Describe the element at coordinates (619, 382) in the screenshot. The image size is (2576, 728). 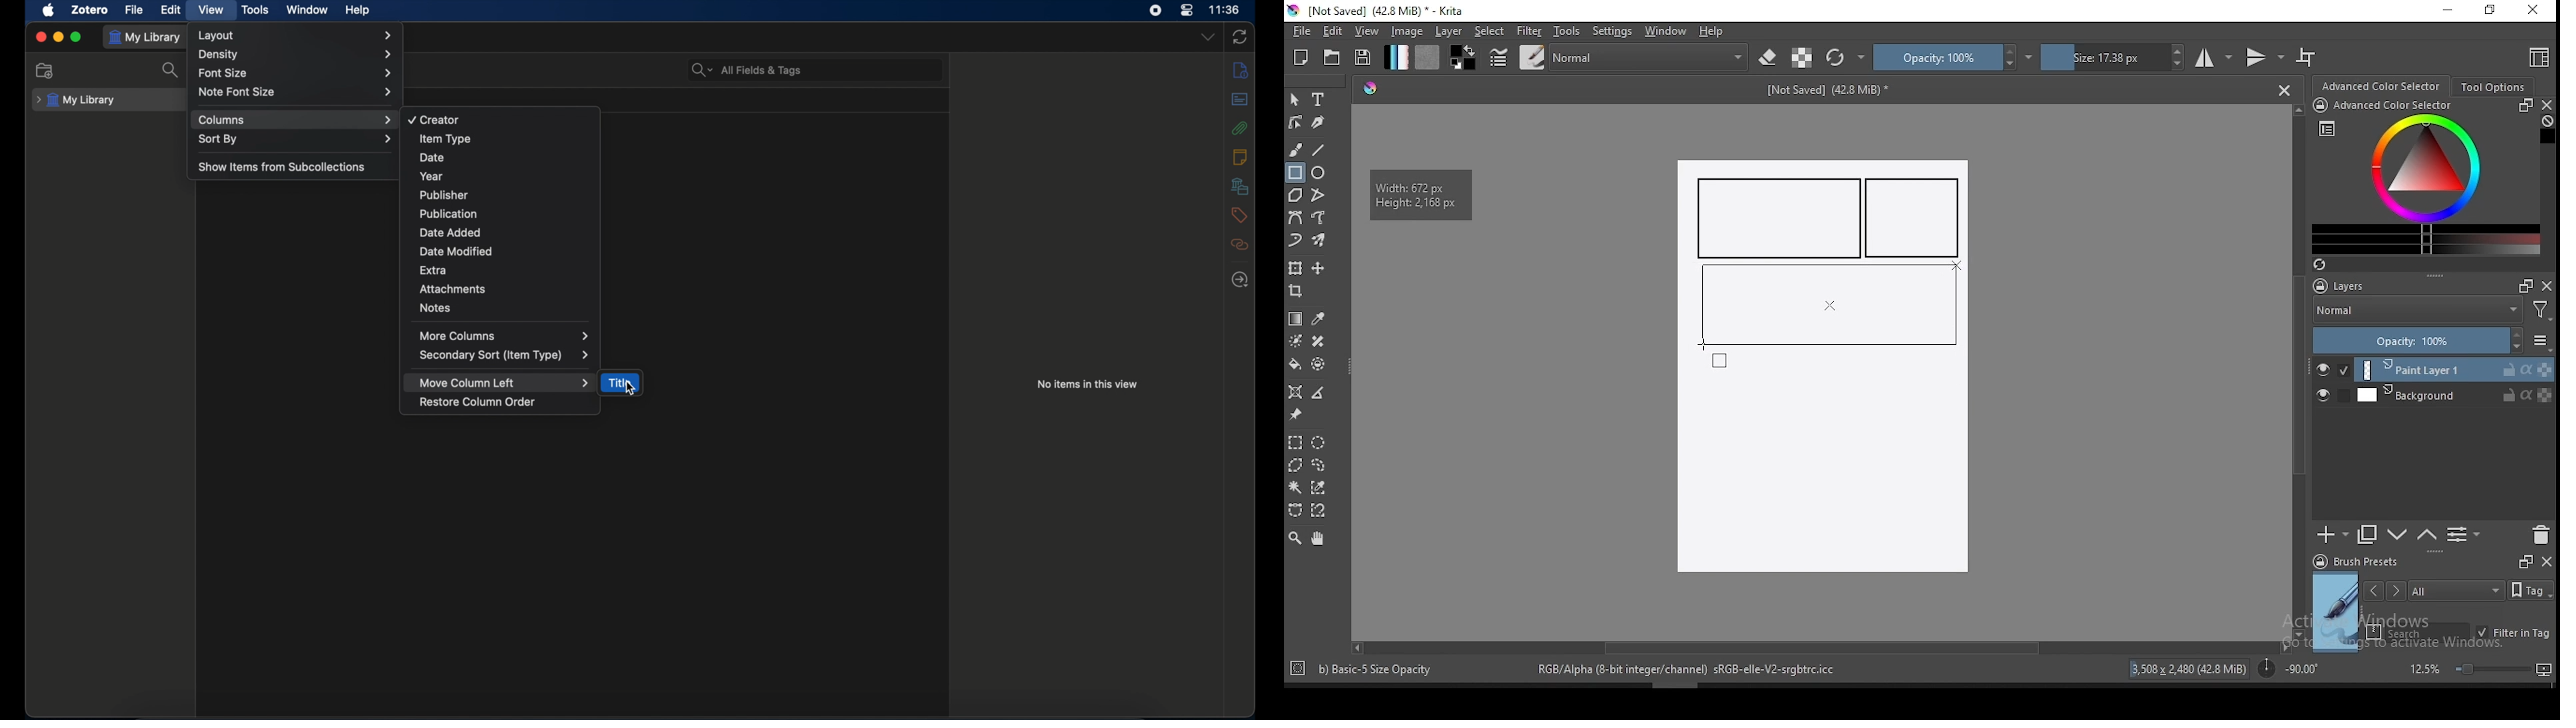
I see `title` at that location.